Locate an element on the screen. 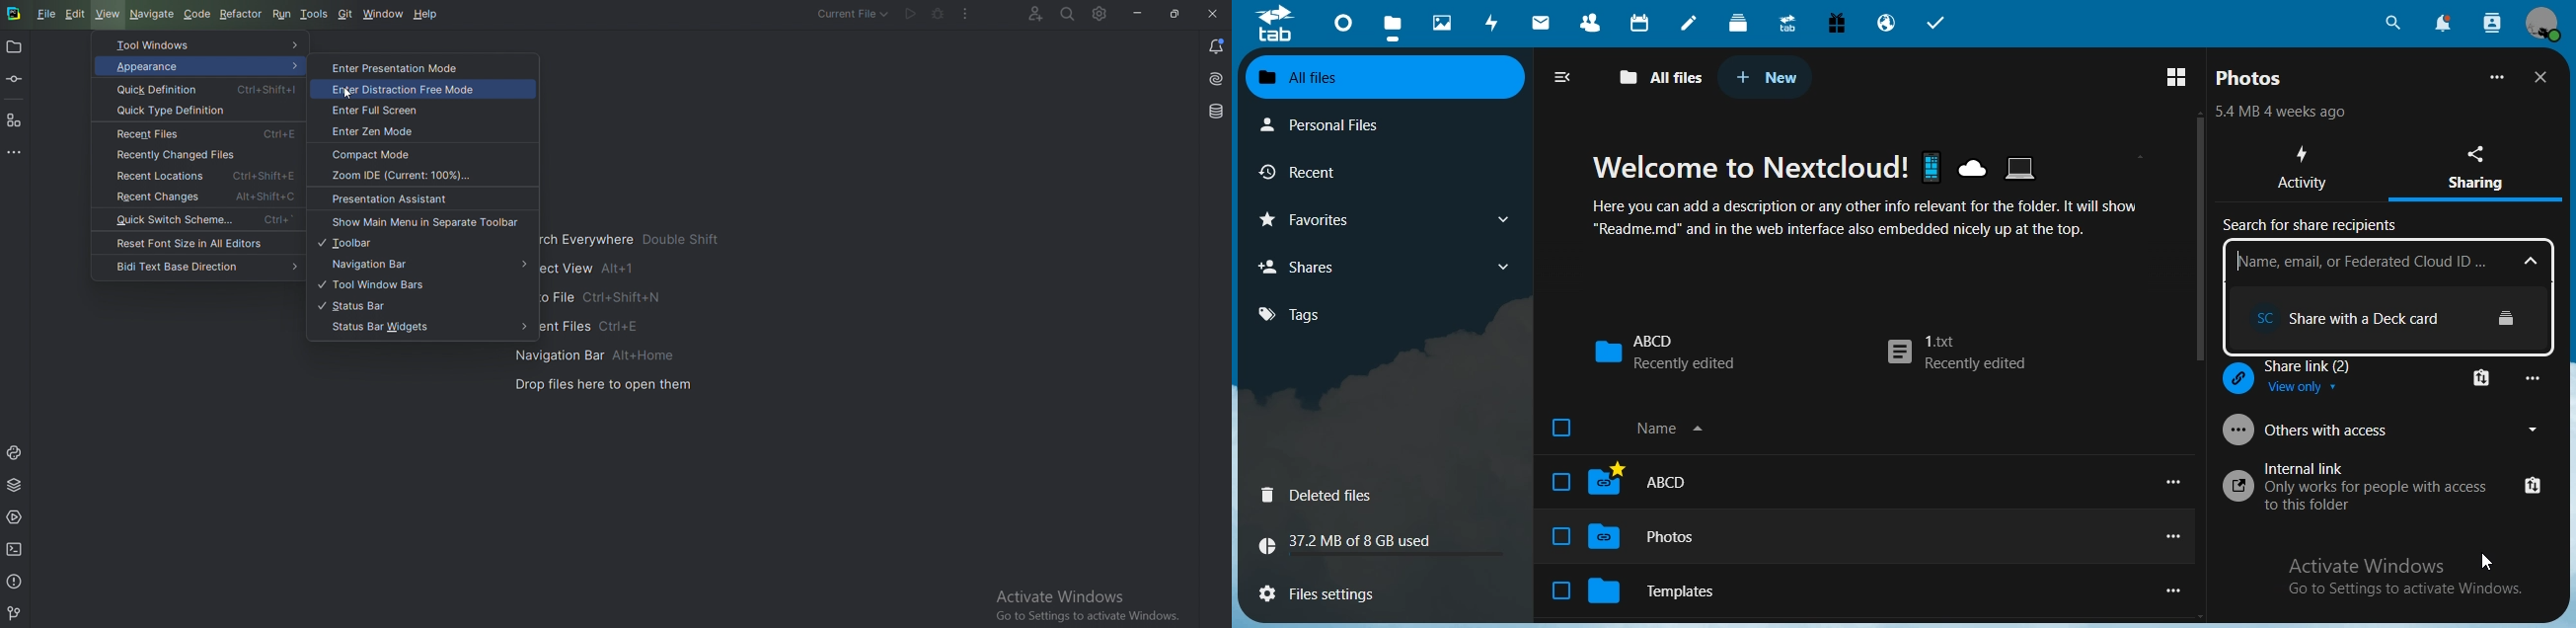 The height and width of the screenshot is (644, 2576). Reset font size in all editors is located at coordinates (198, 242).